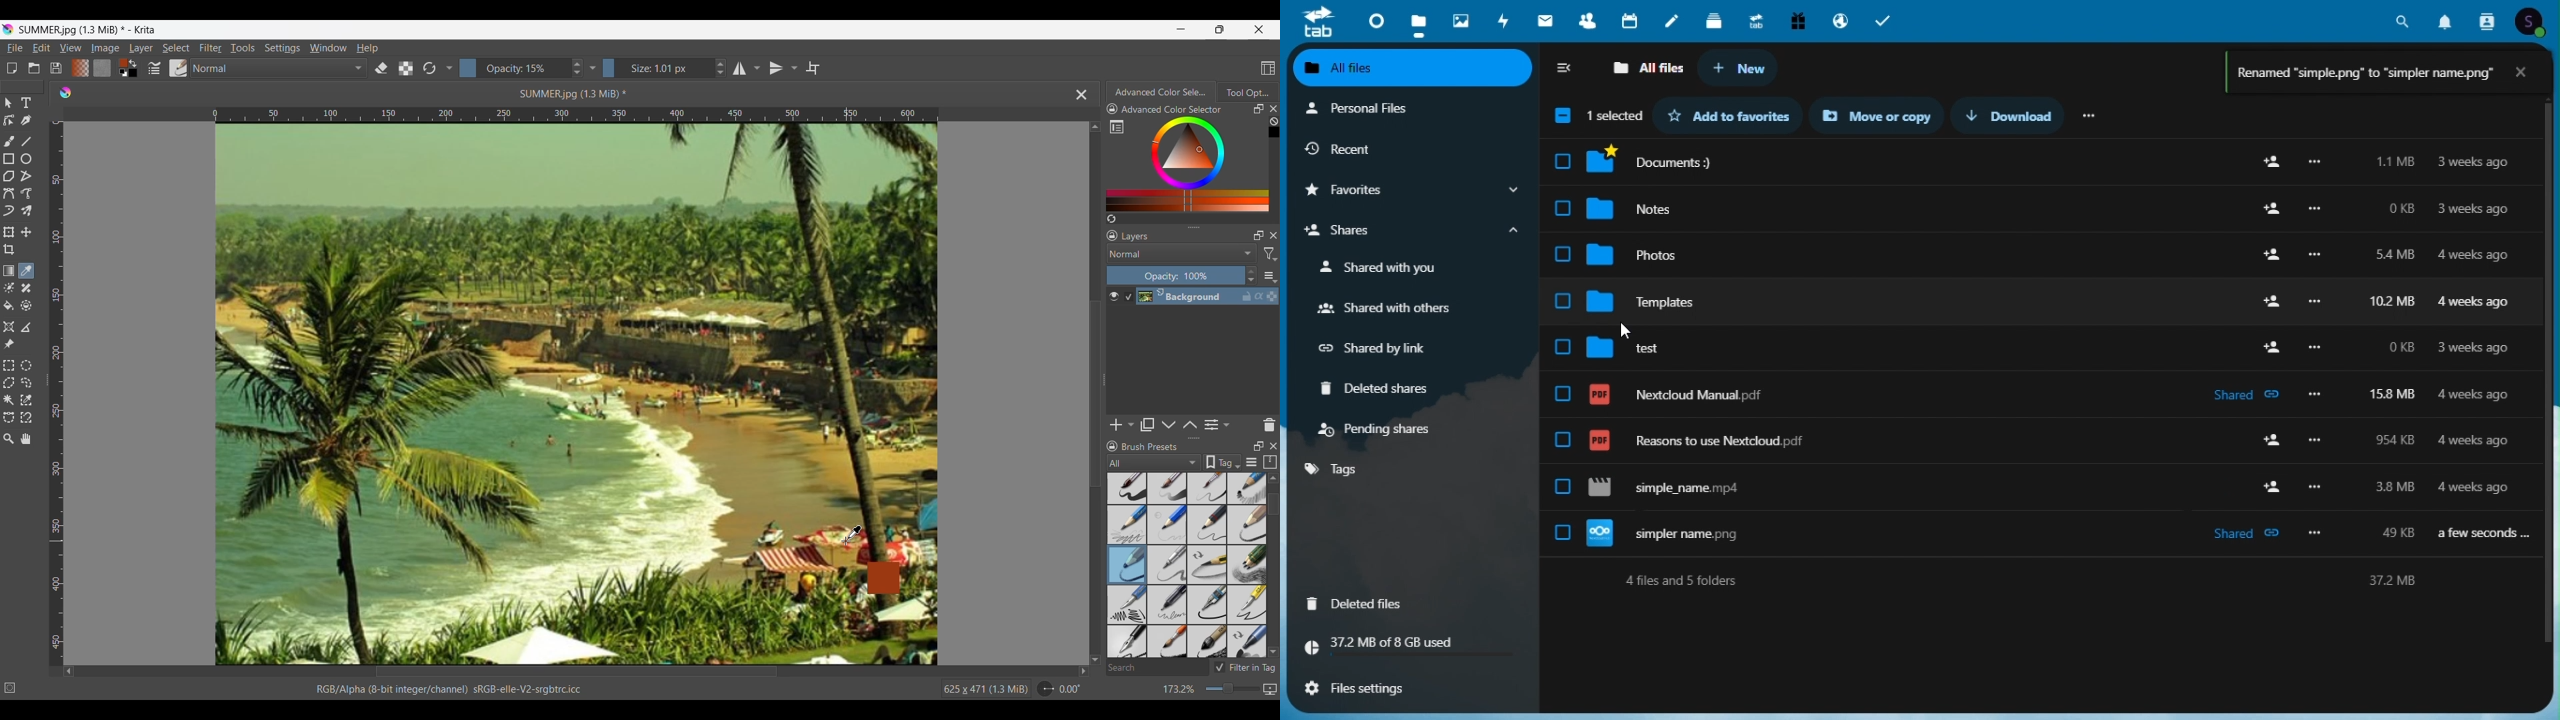 This screenshot has width=2576, height=728. Describe the element at coordinates (1189, 227) in the screenshot. I see `Change height of panels attached to the line` at that location.